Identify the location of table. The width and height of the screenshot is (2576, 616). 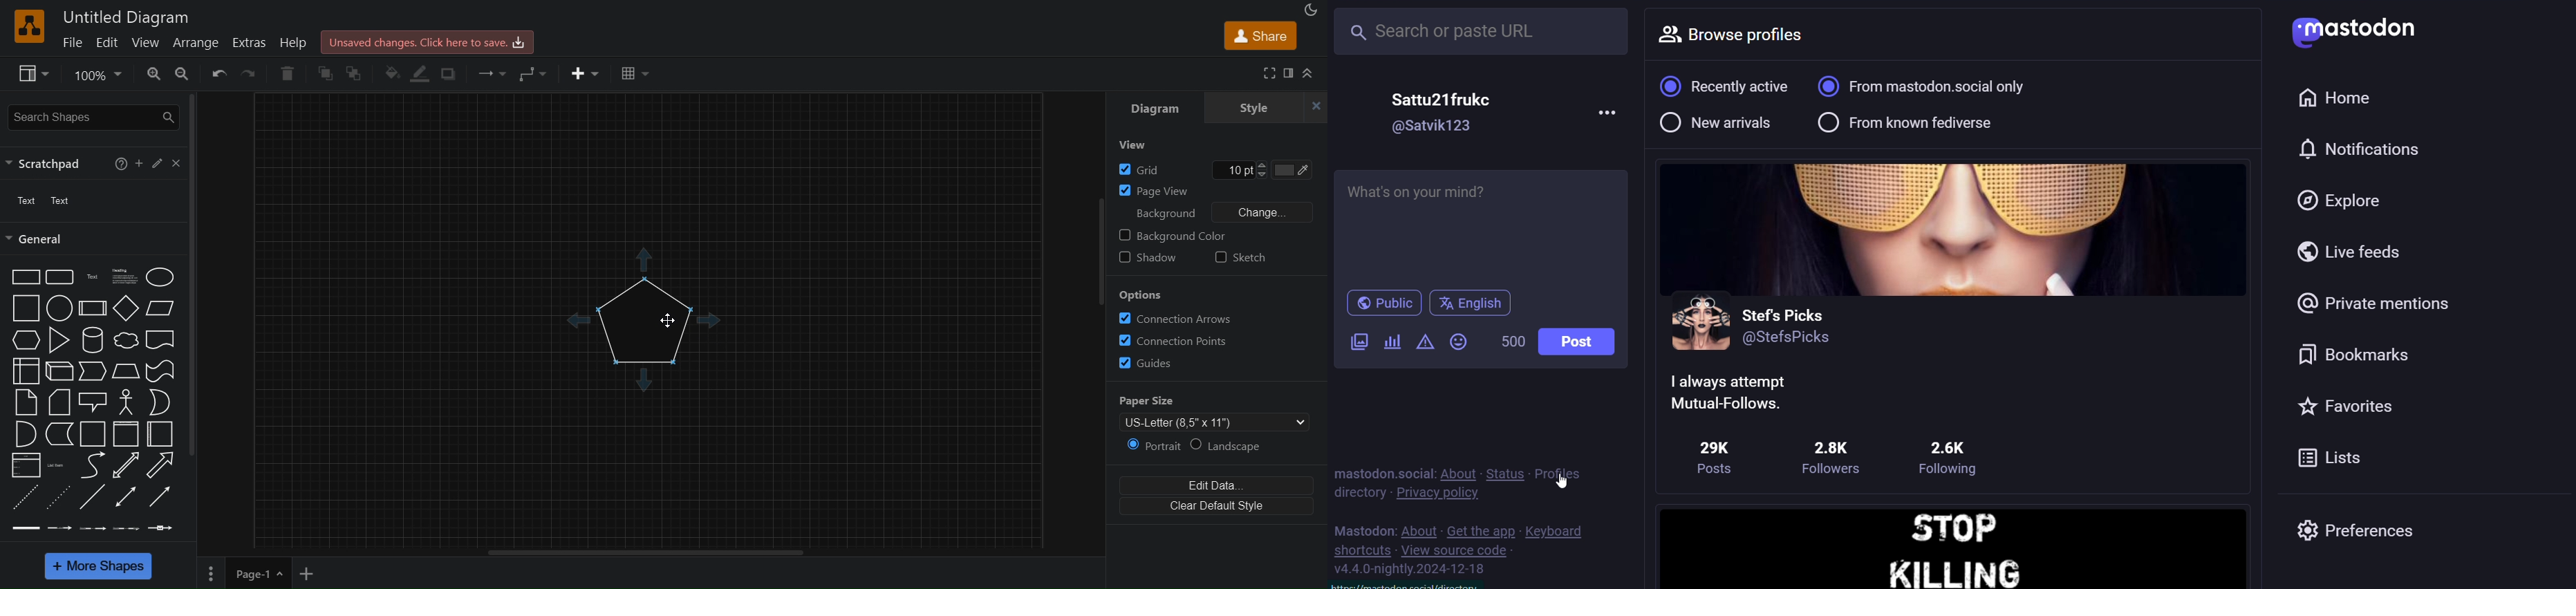
(633, 72).